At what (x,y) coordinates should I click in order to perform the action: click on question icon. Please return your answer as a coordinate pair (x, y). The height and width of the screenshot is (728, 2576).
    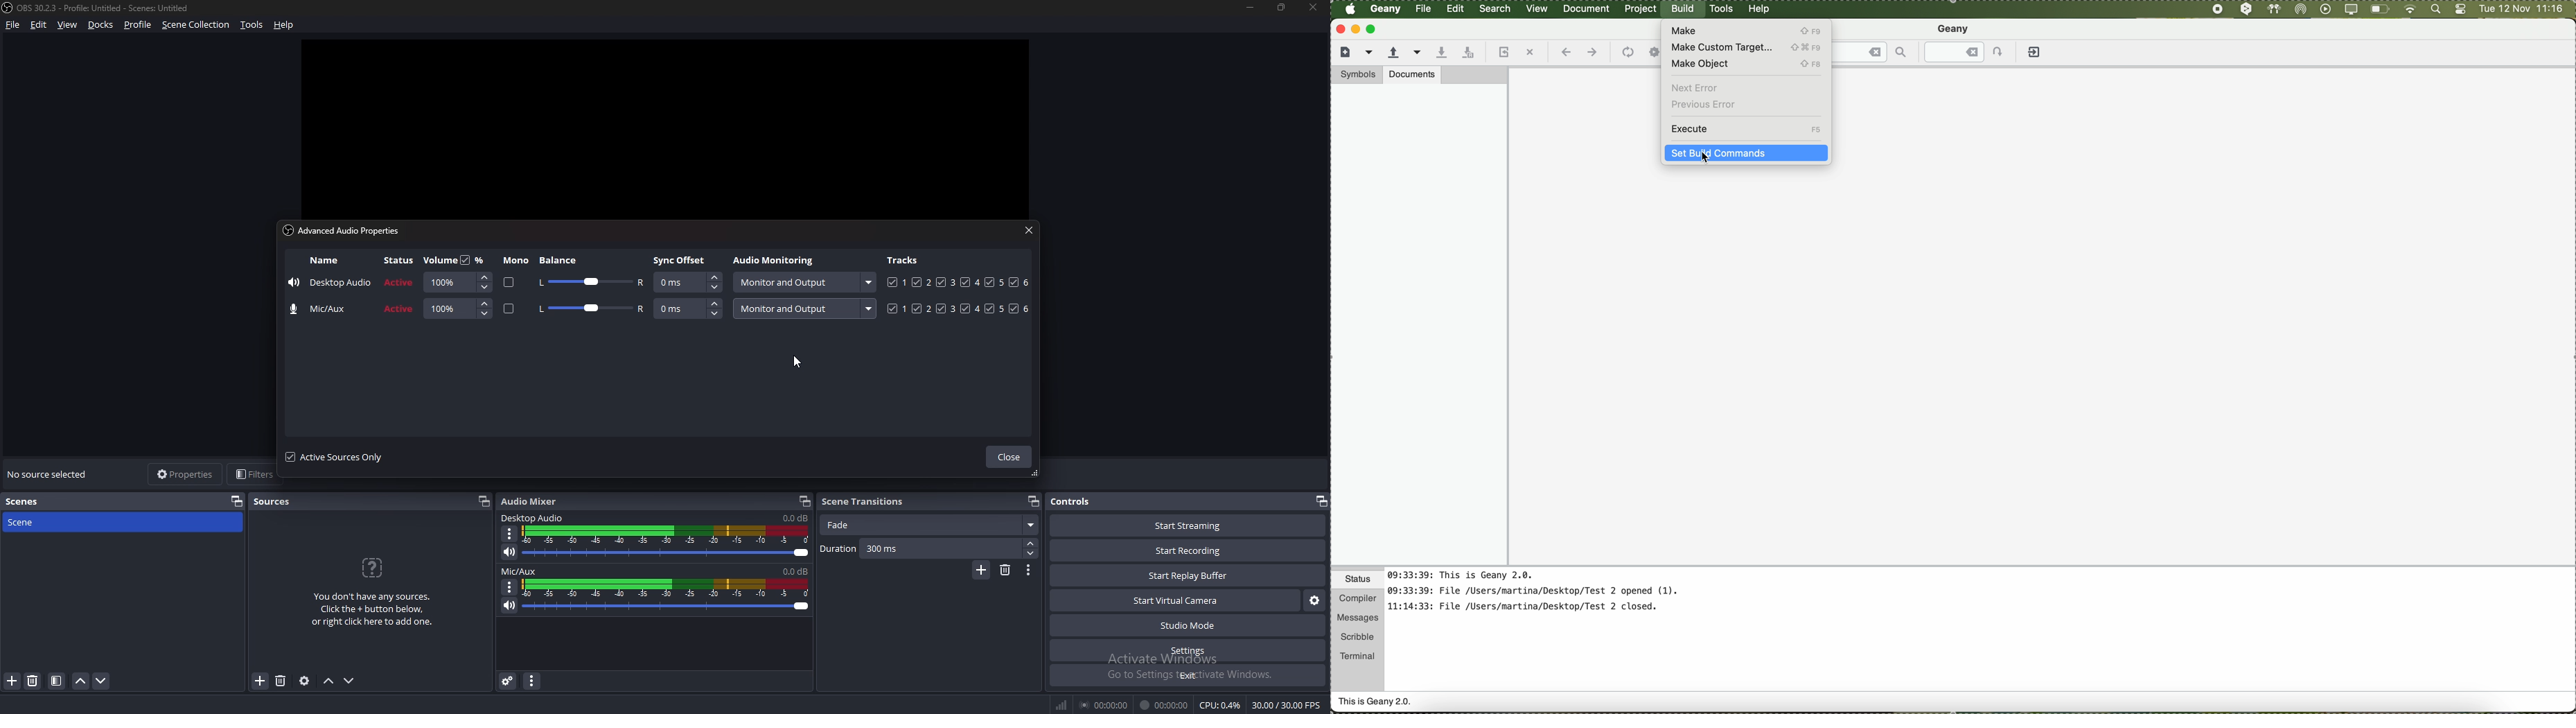
    Looking at the image, I should click on (372, 568).